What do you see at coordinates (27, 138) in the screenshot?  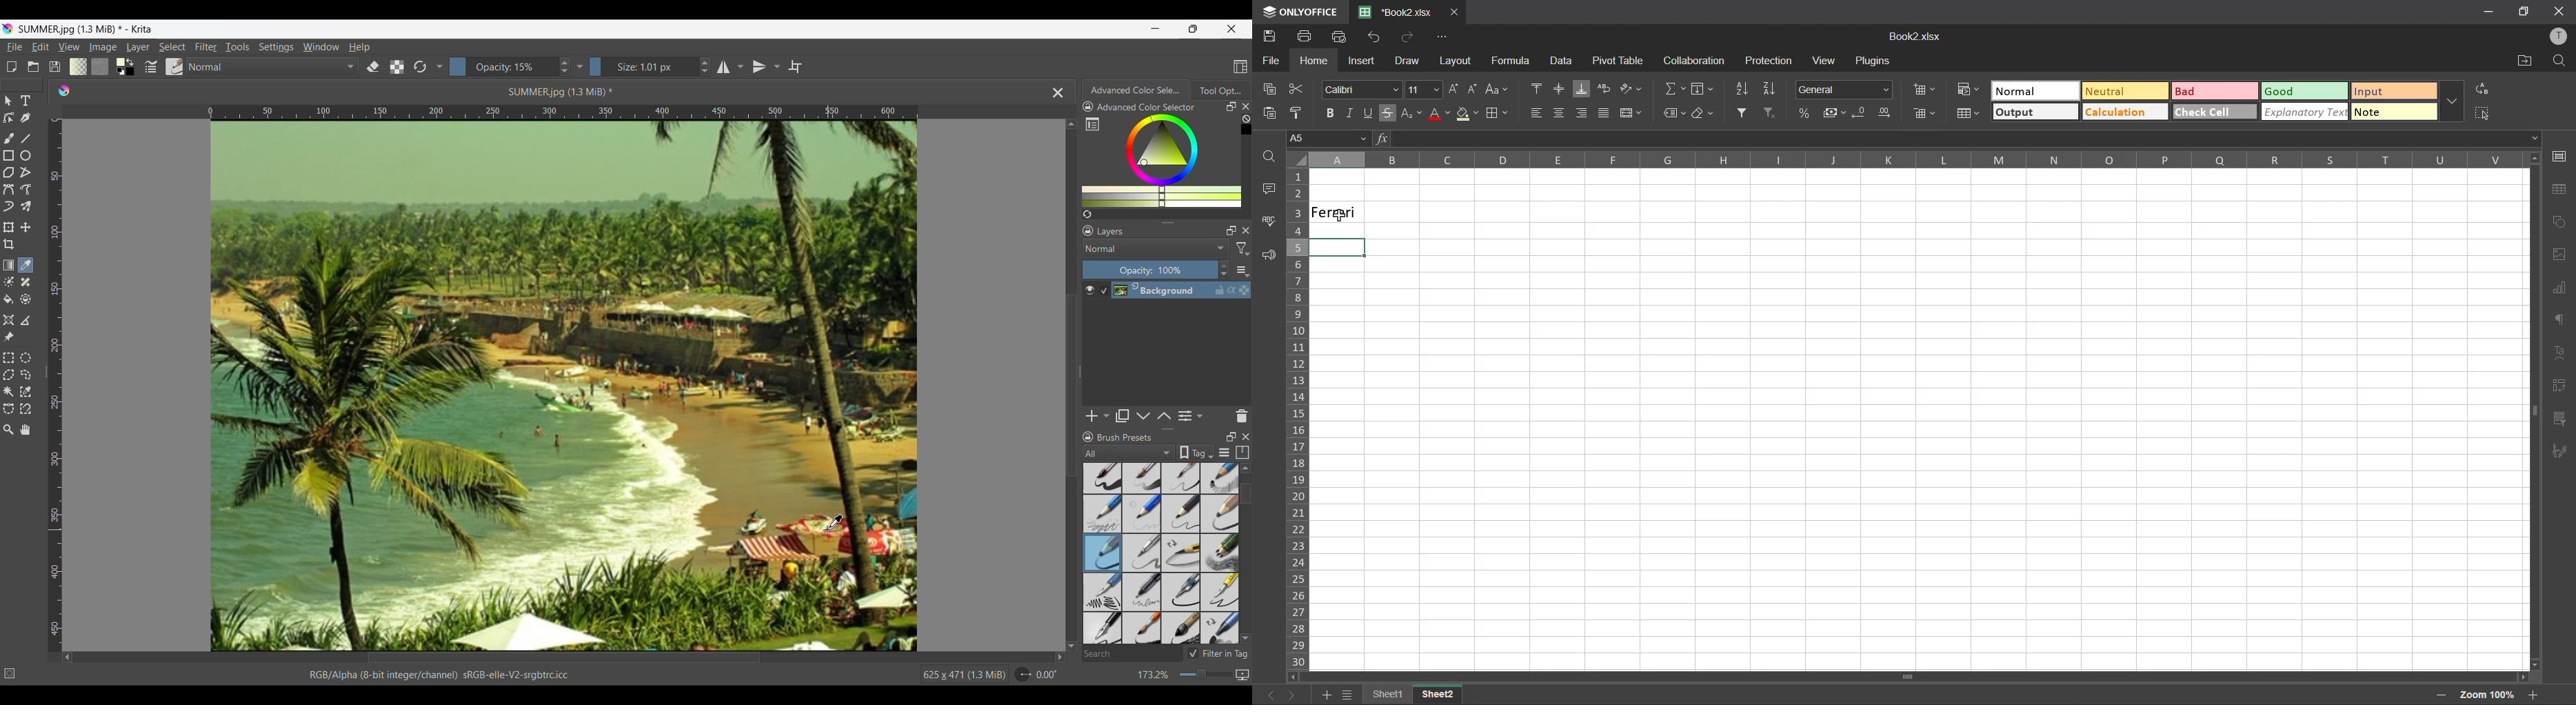 I see `Line tool` at bounding box center [27, 138].